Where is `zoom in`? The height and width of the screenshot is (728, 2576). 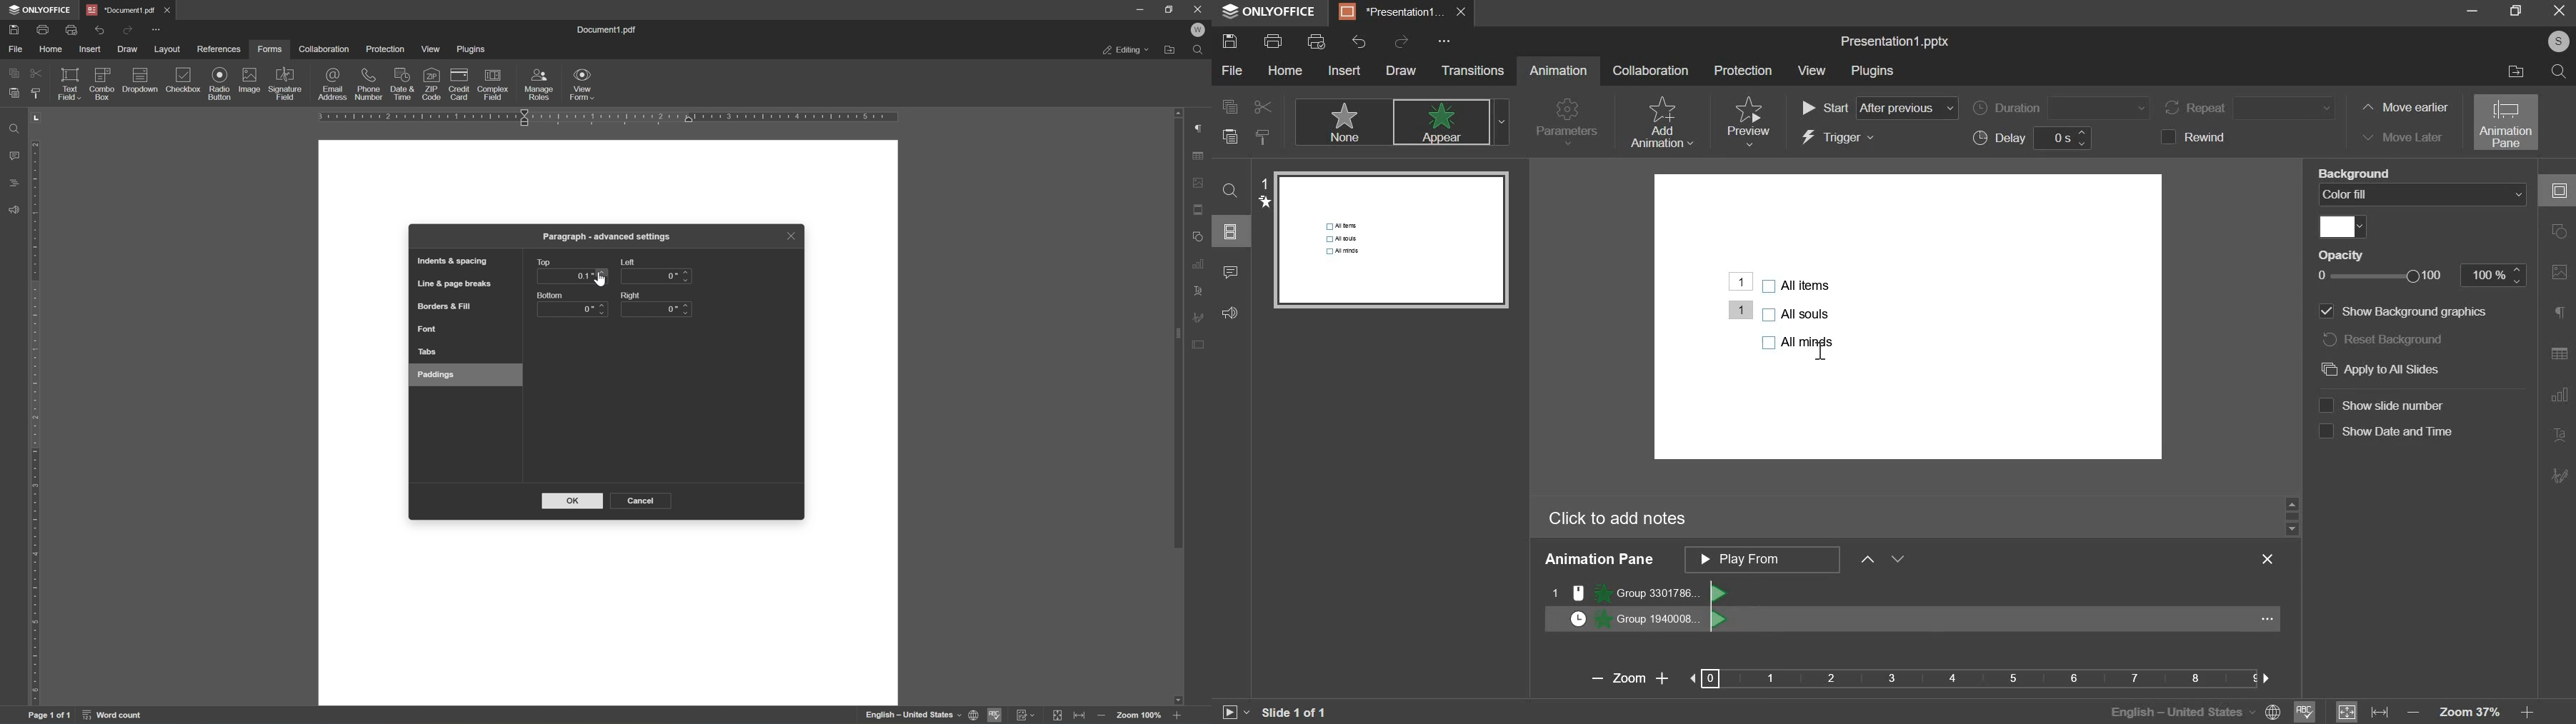
zoom in is located at coordinates (1179, 715).